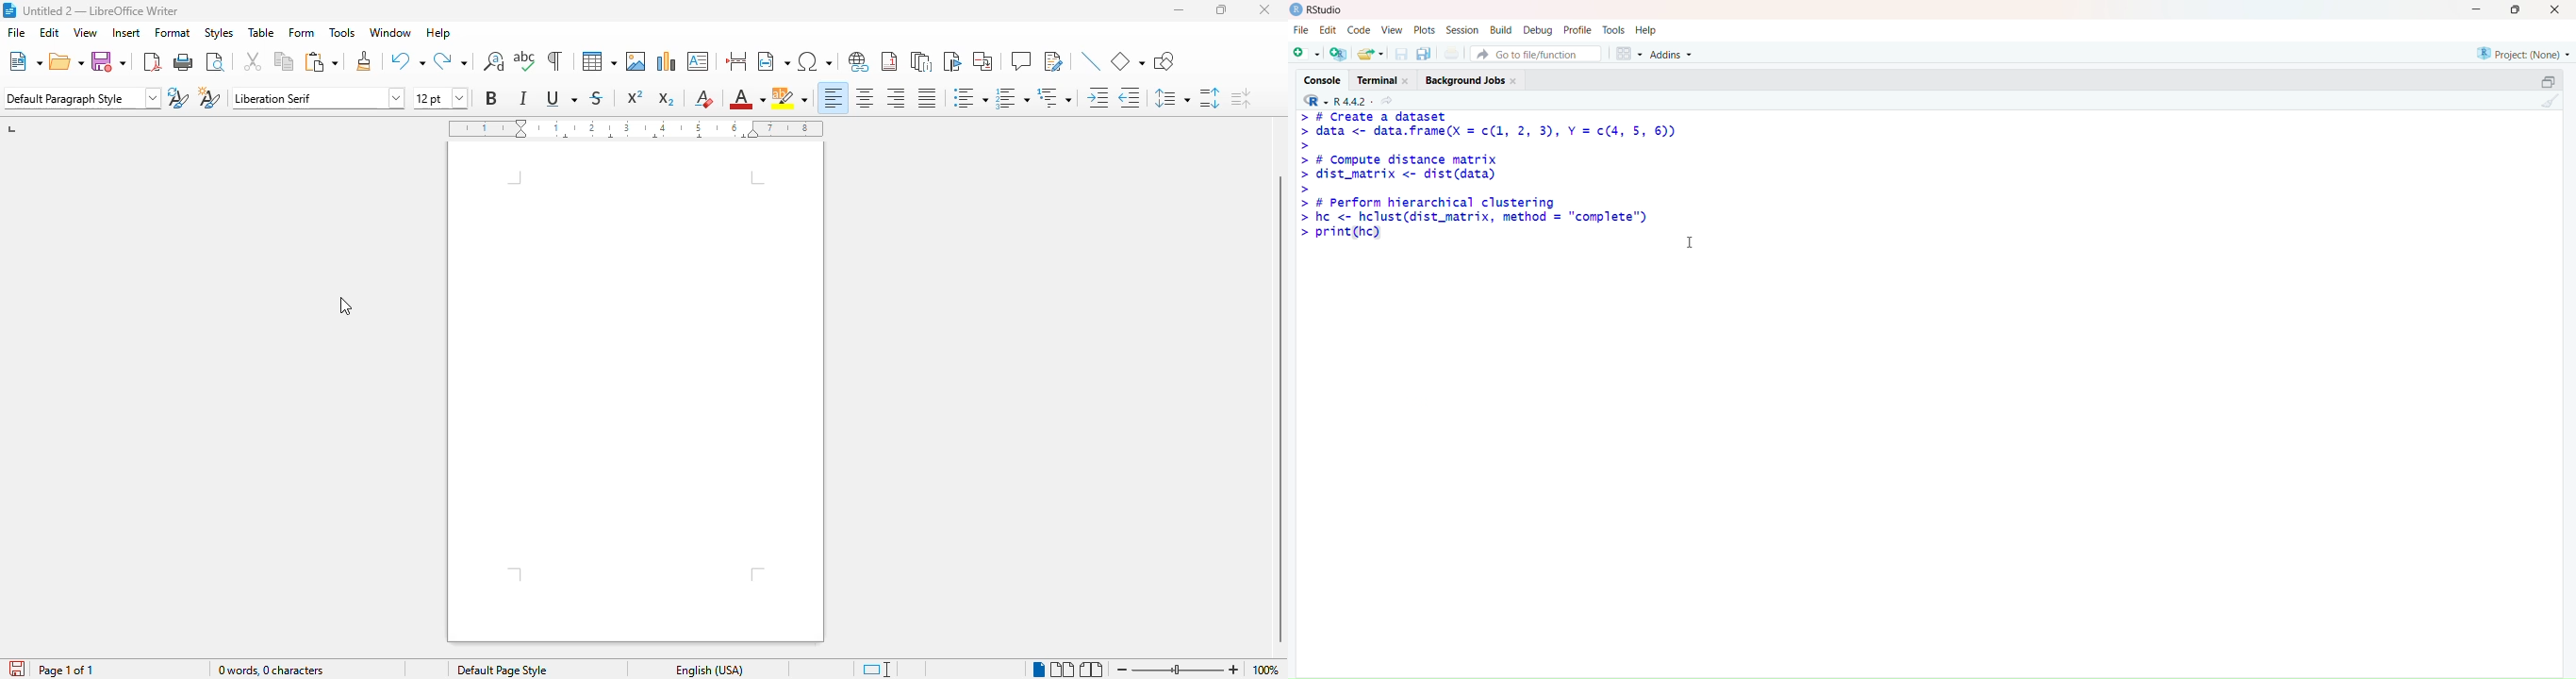 The width and height of the screenshot is (2576, 700). I want to click on open, so click(66, 61).